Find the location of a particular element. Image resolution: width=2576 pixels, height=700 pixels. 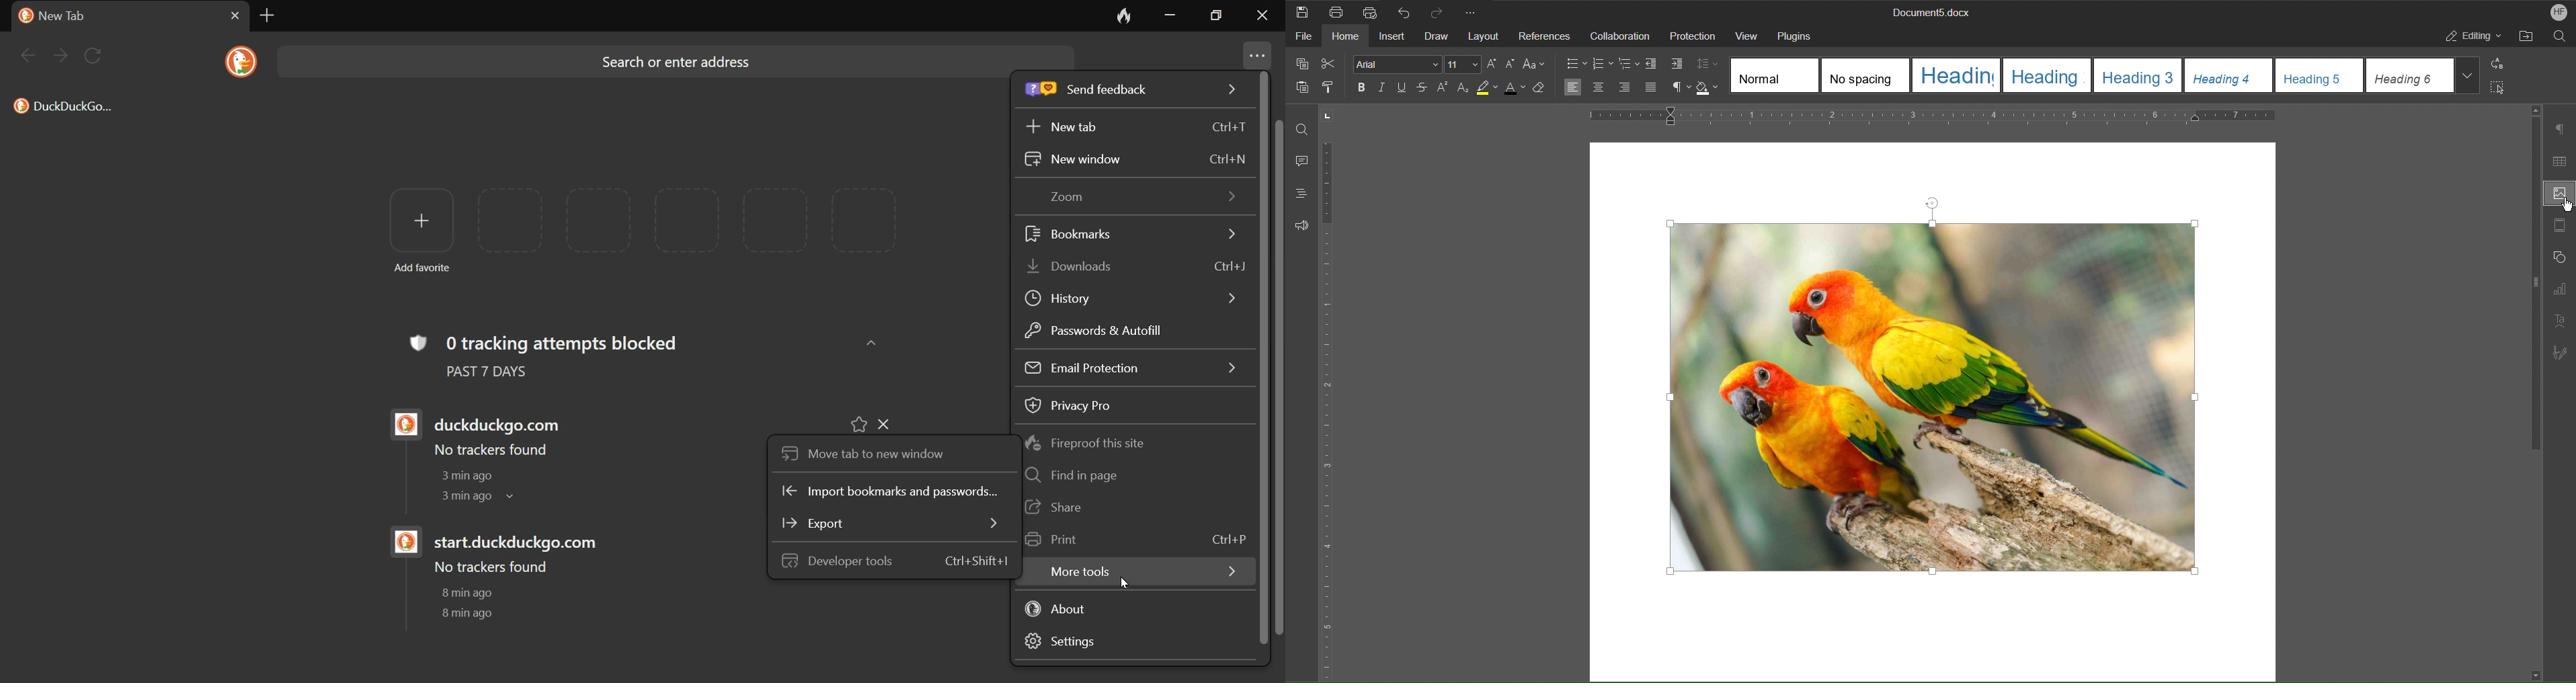

DuckDuckGo. is located at coordinates (66, 108).